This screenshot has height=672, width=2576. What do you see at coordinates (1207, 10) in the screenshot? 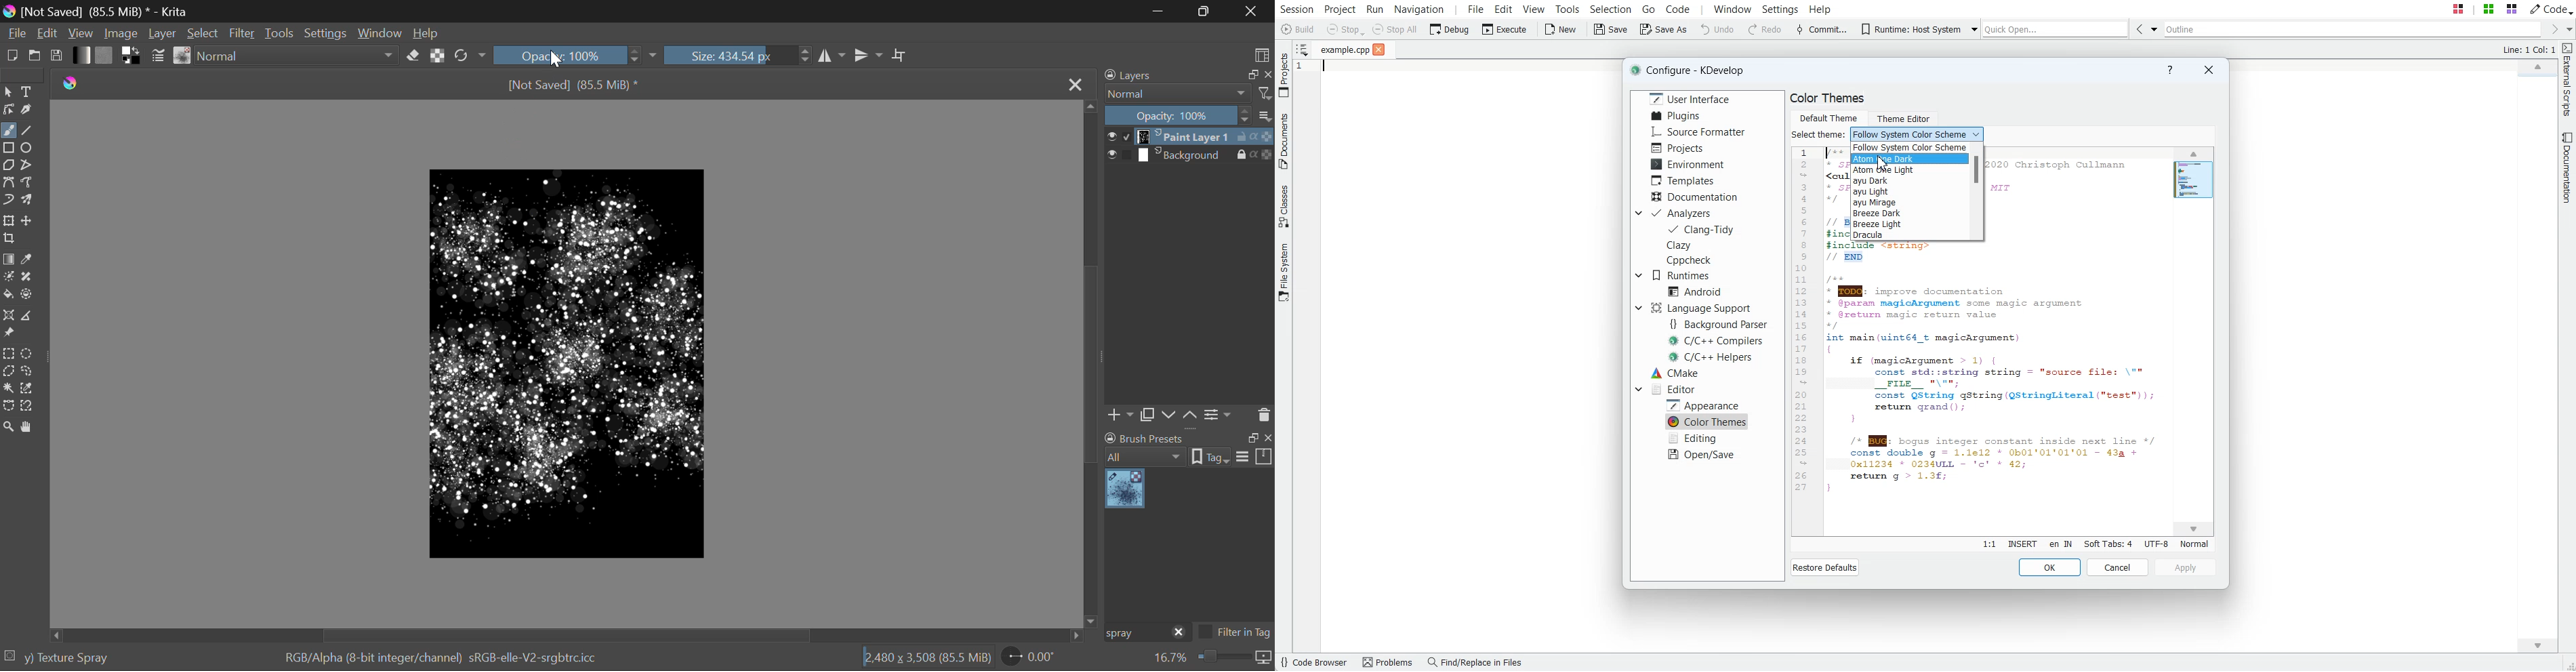
I see `Minimize` at bounding box center [1207, 10].